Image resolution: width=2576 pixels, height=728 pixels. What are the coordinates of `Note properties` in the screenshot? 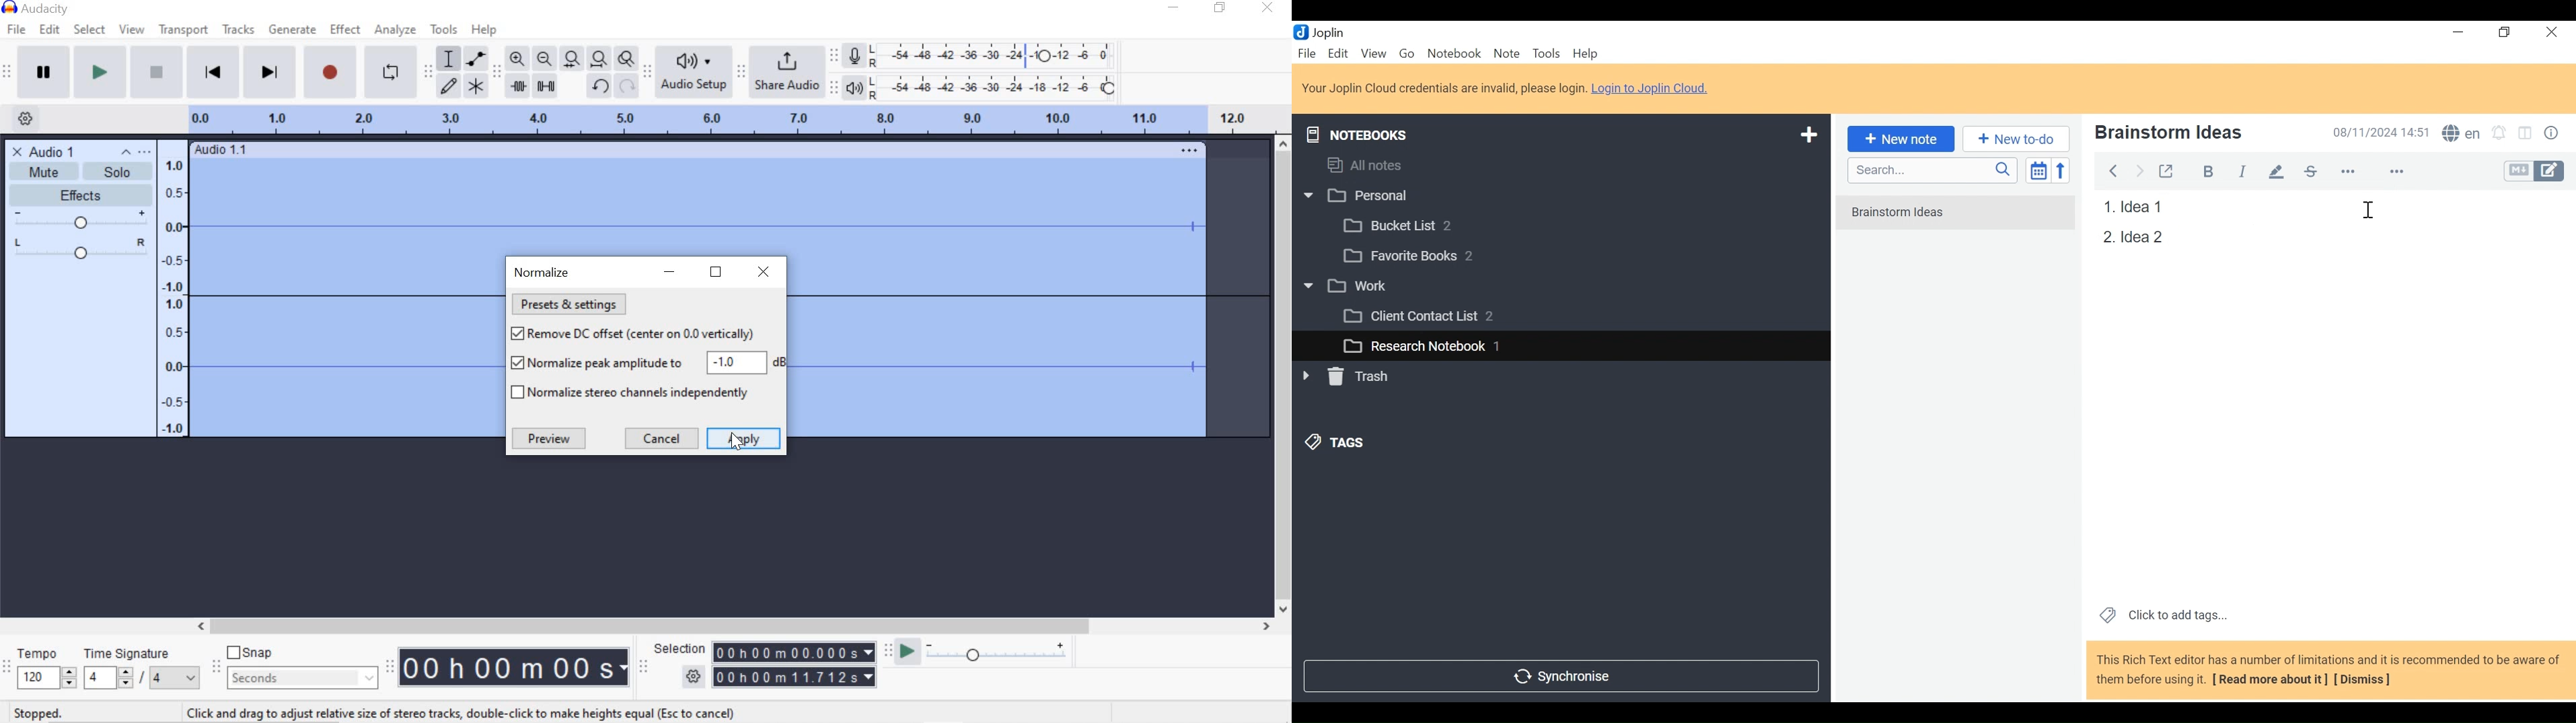 It's located at (2554, 135).